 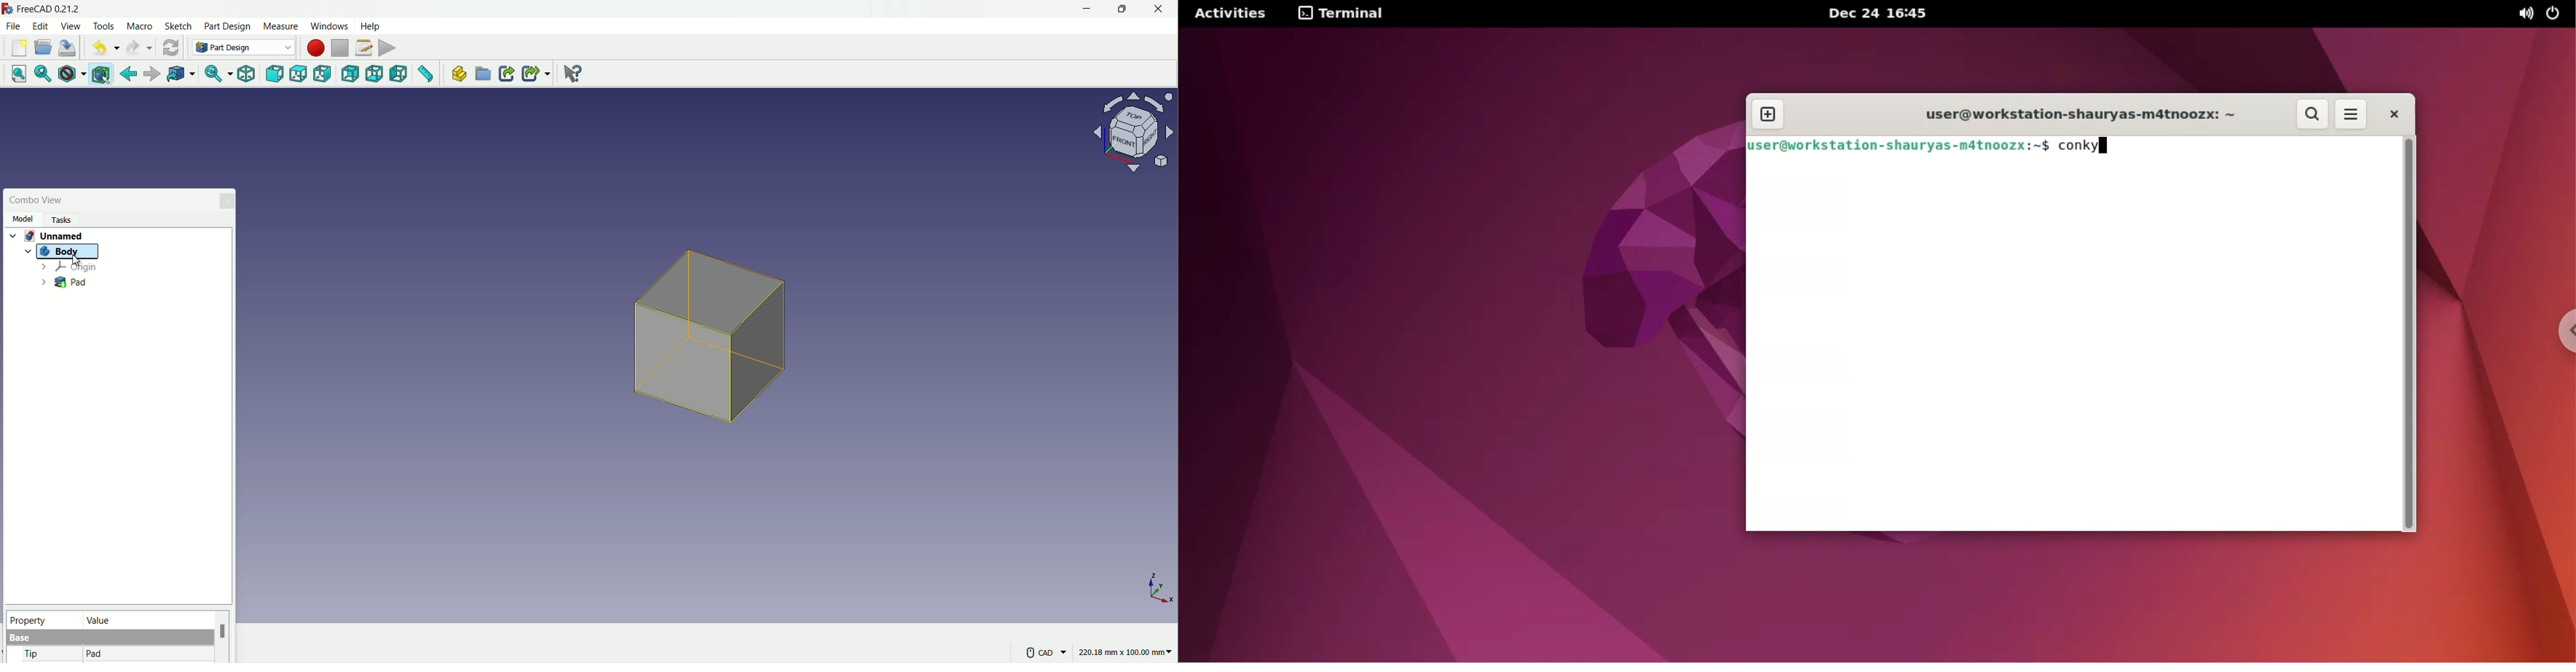 I want to click on maximize or restore, so click(x=1121, y=9).